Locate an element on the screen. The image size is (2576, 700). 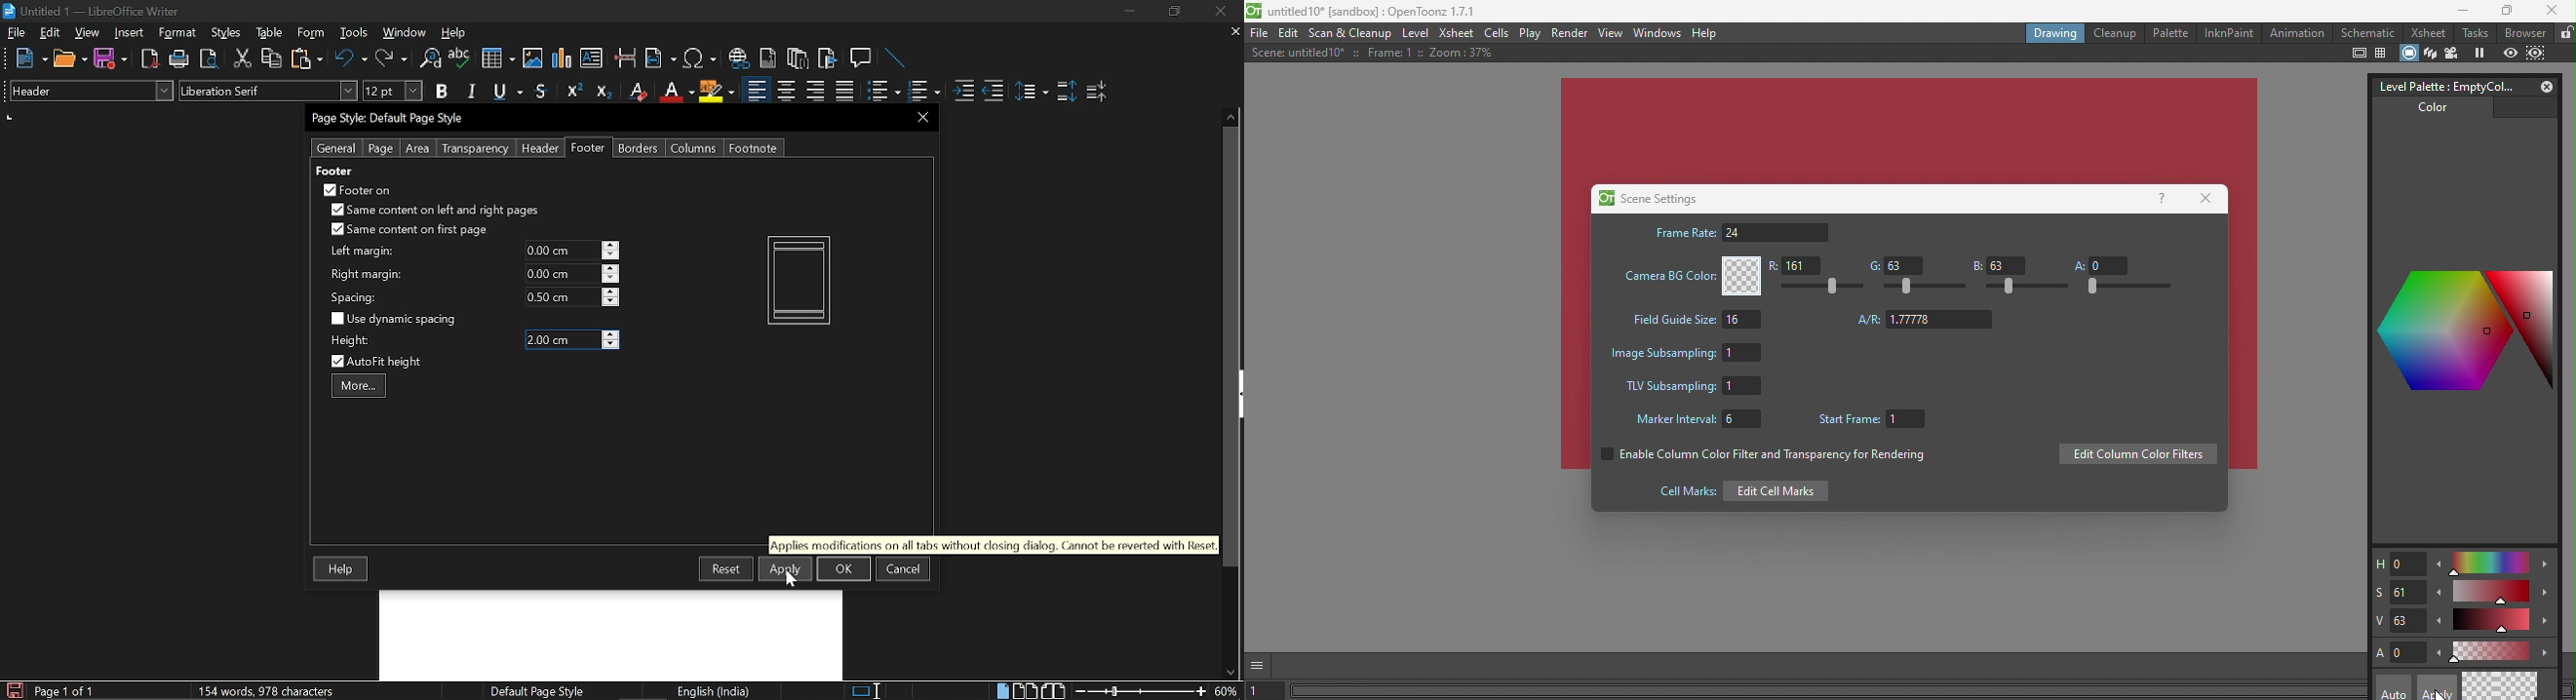
Line is located at coordinates (896, 59).